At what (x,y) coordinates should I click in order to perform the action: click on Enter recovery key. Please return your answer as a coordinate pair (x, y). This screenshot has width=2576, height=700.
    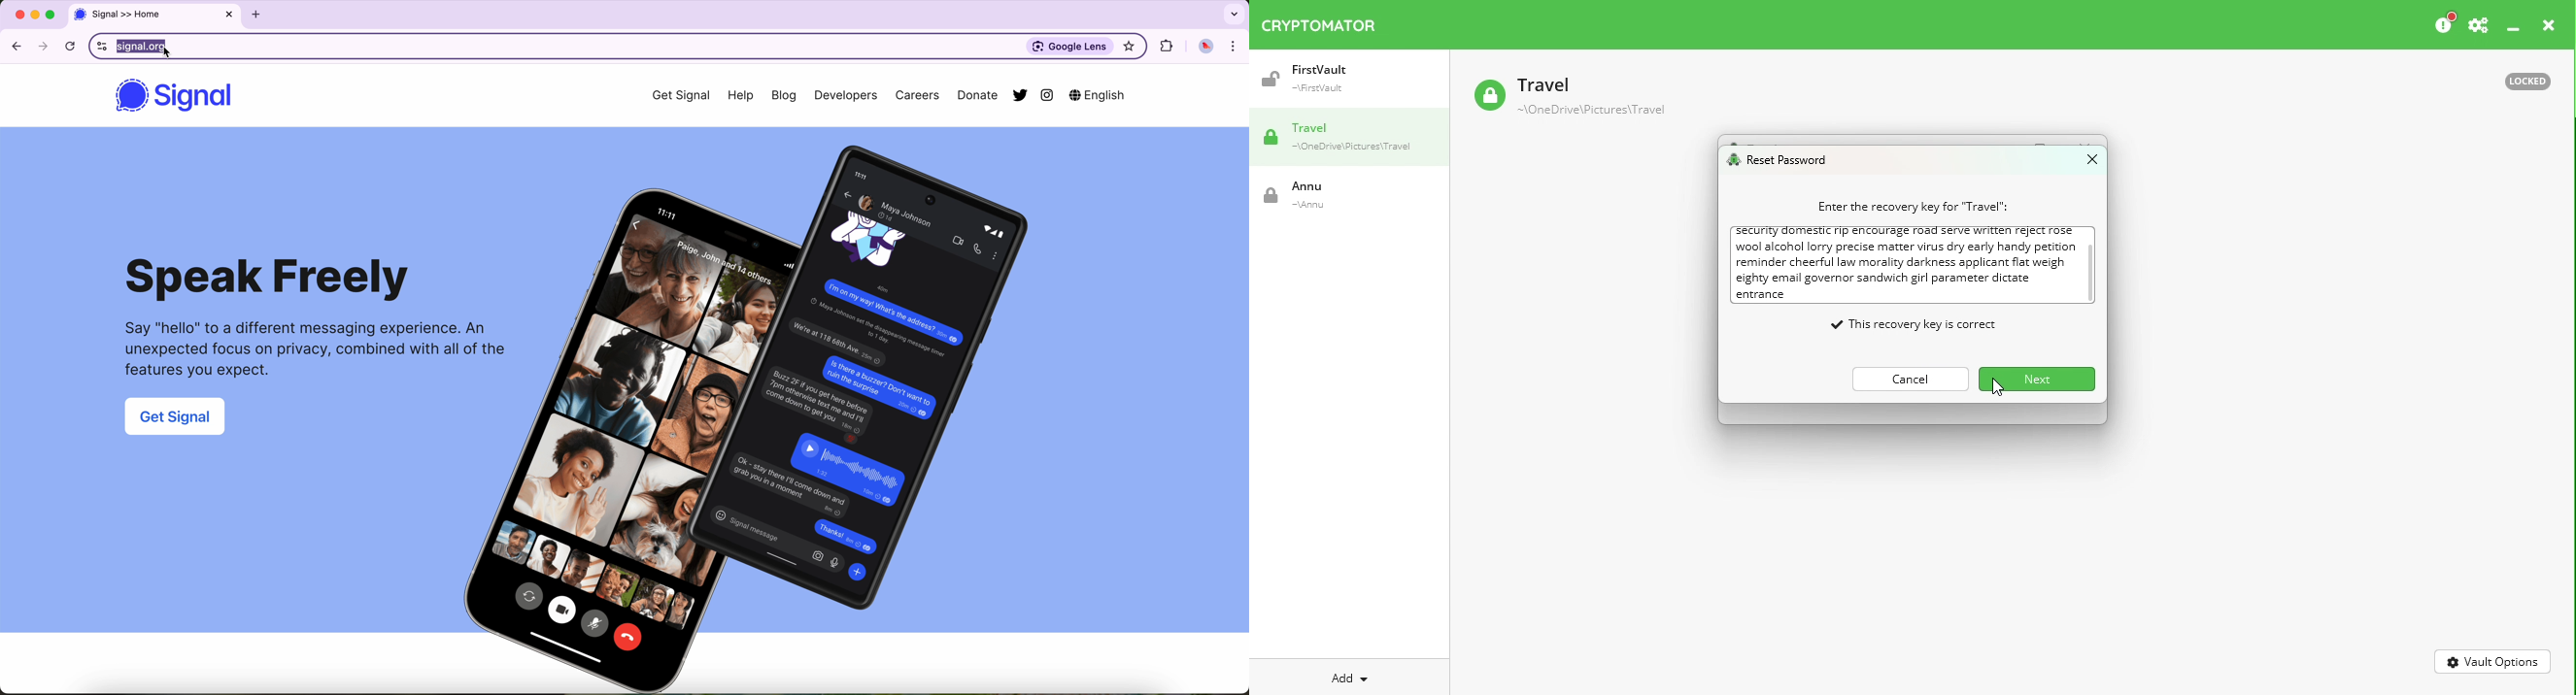
    Looking at the image, I should click on (1904, 206).